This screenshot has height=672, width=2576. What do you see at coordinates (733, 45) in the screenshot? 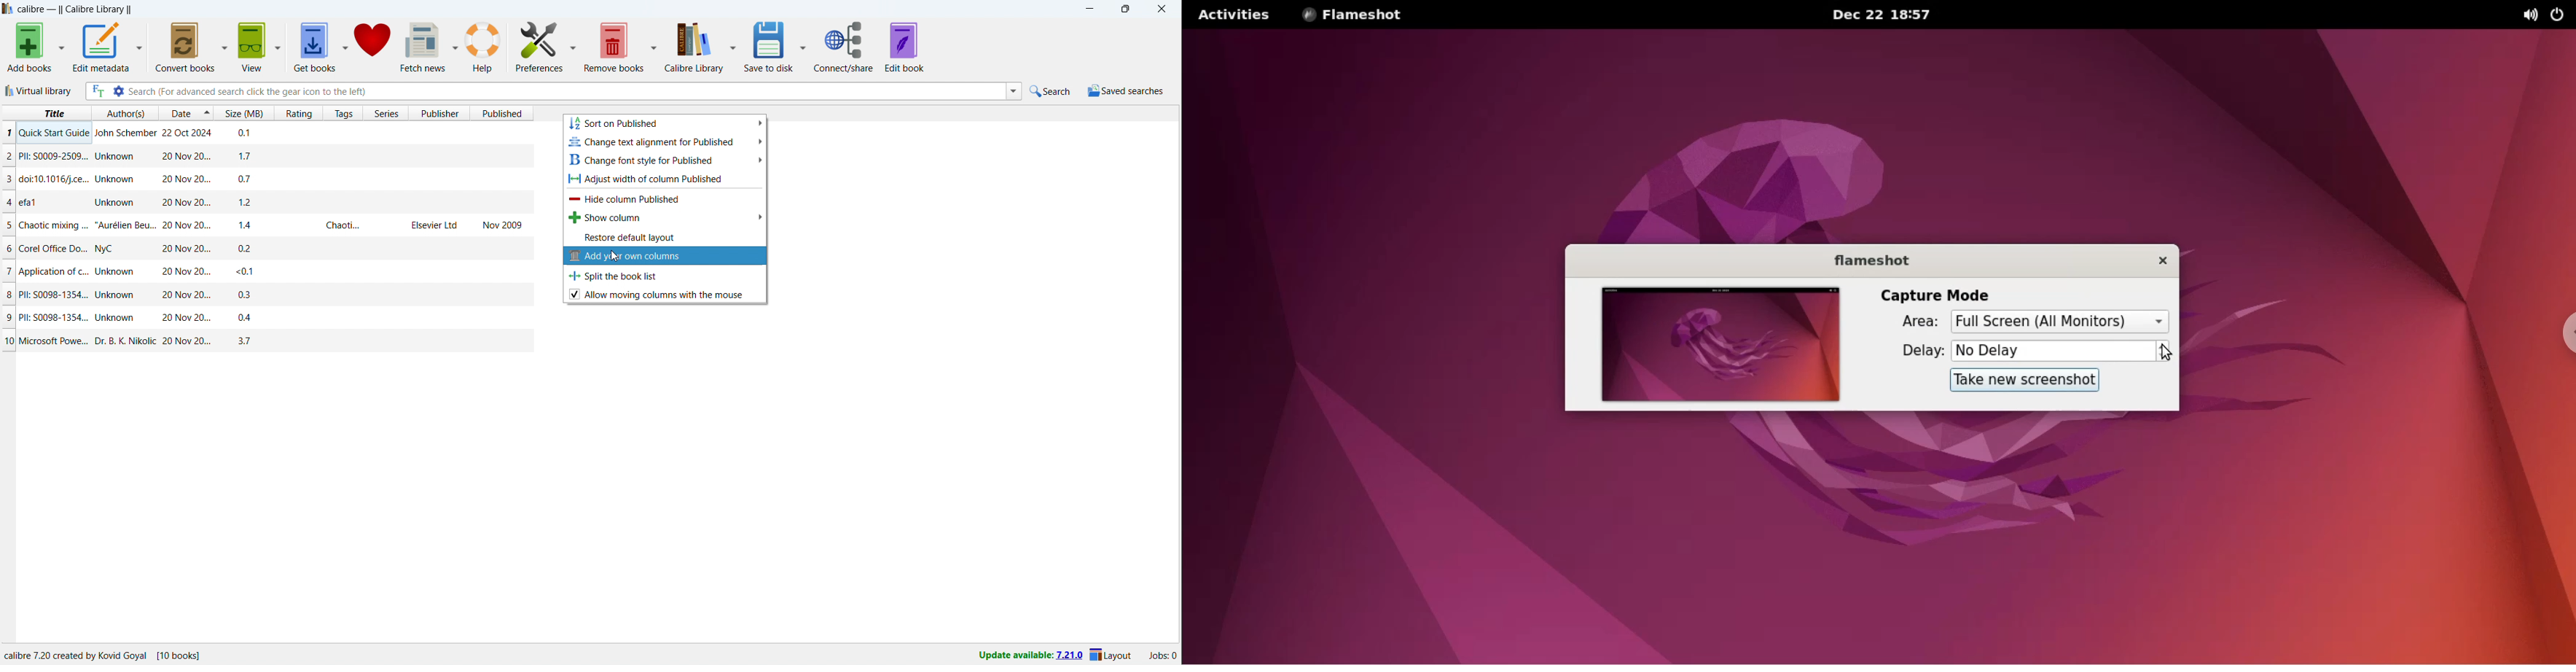
I see `calibre library options` at bounding box center [733, 45].